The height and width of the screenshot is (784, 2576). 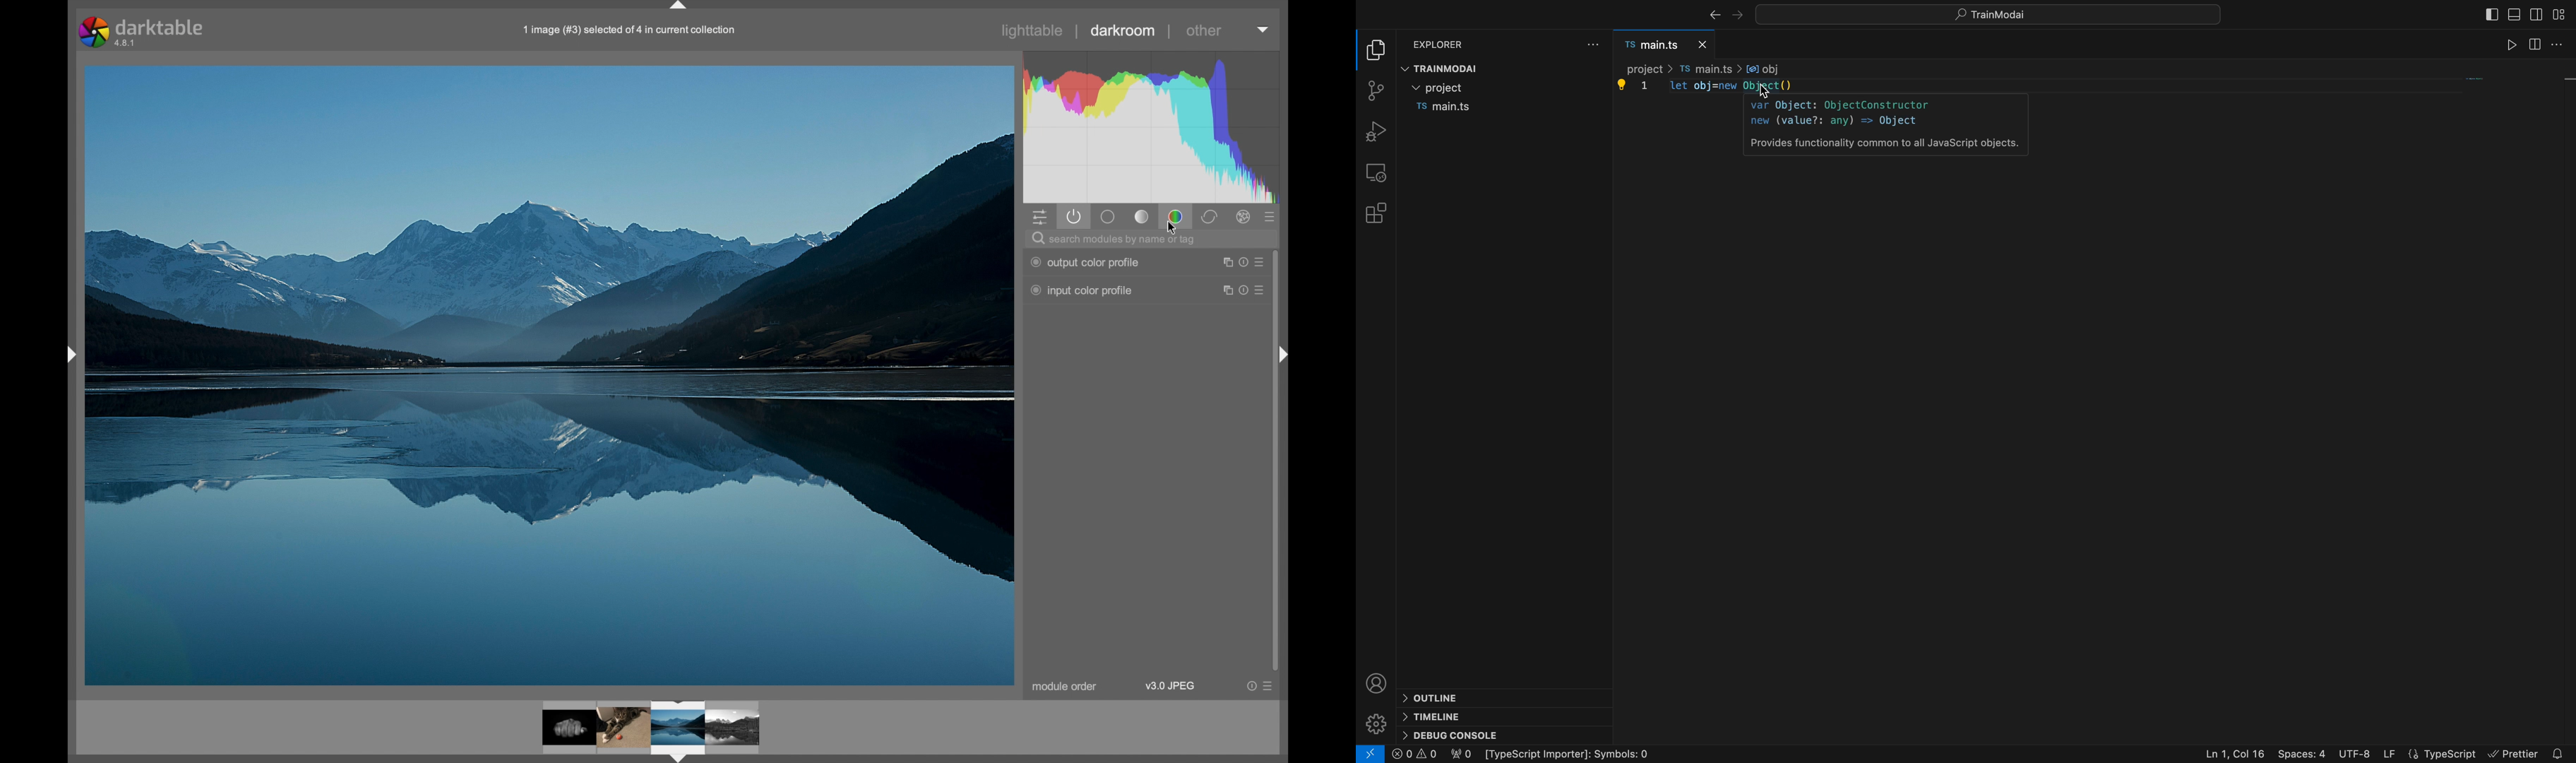 I want to click on cursor, so click(x=1174, y=230).